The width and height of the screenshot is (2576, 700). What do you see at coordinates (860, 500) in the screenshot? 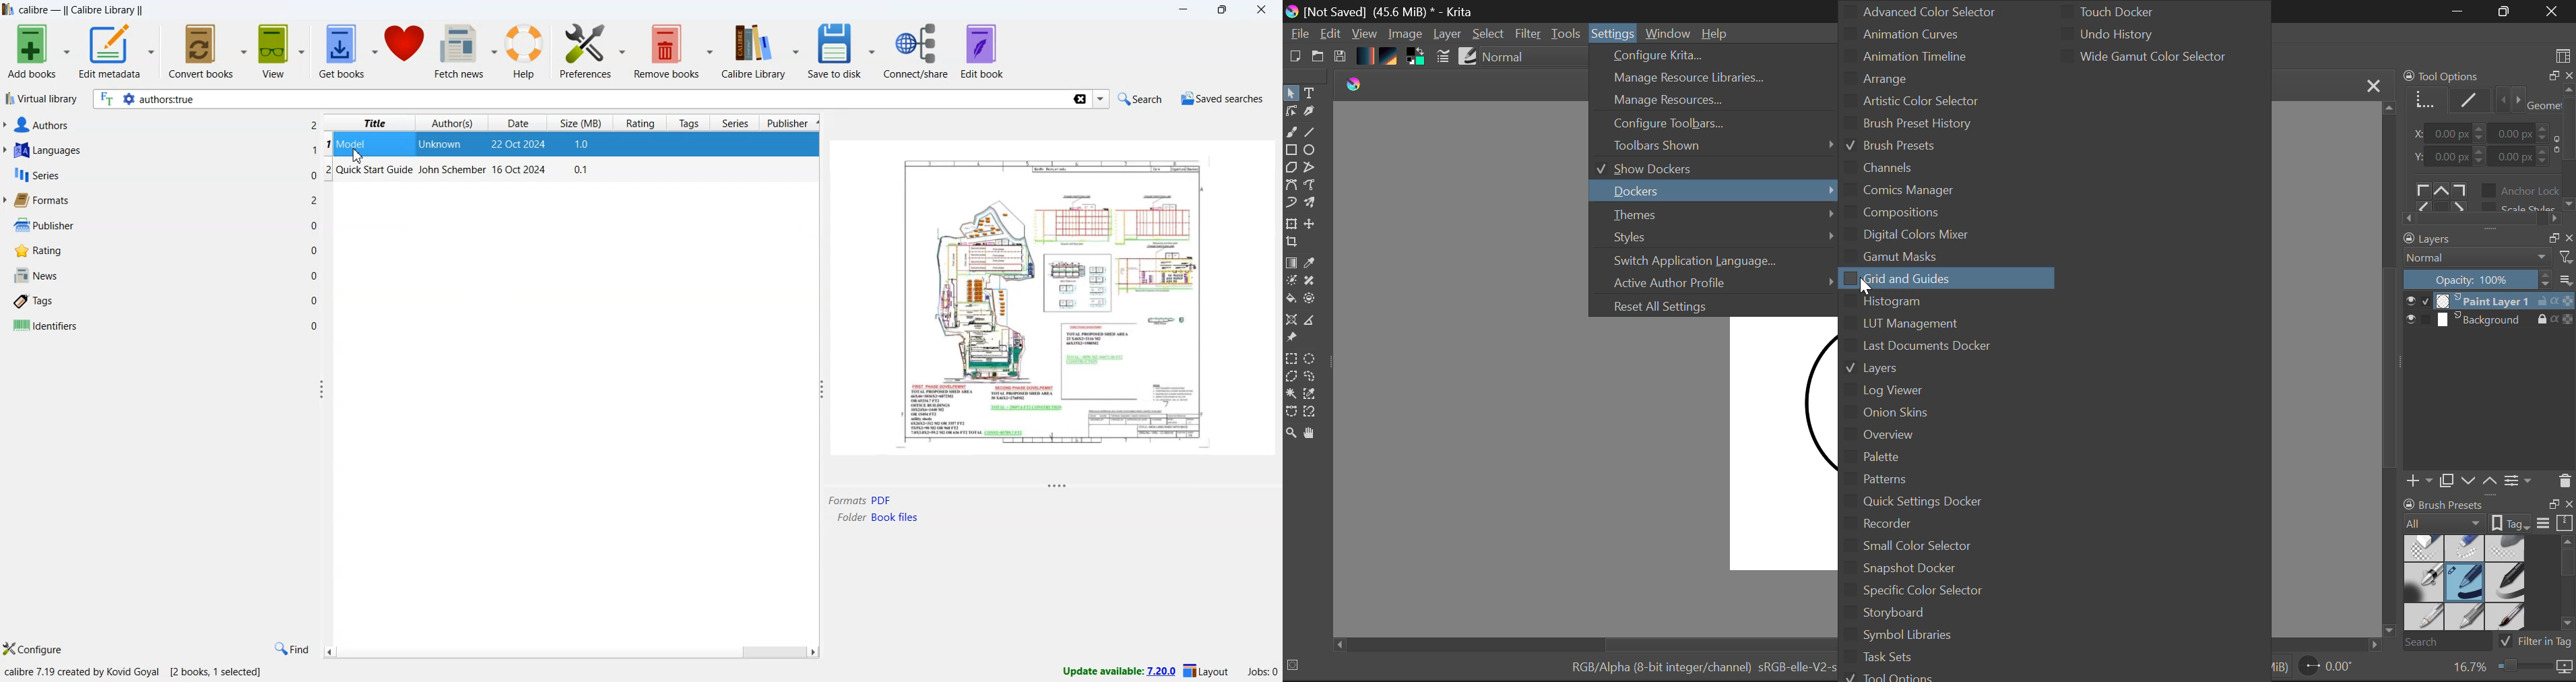
I see `Model.pdf format` at bounding box center [860, 500].